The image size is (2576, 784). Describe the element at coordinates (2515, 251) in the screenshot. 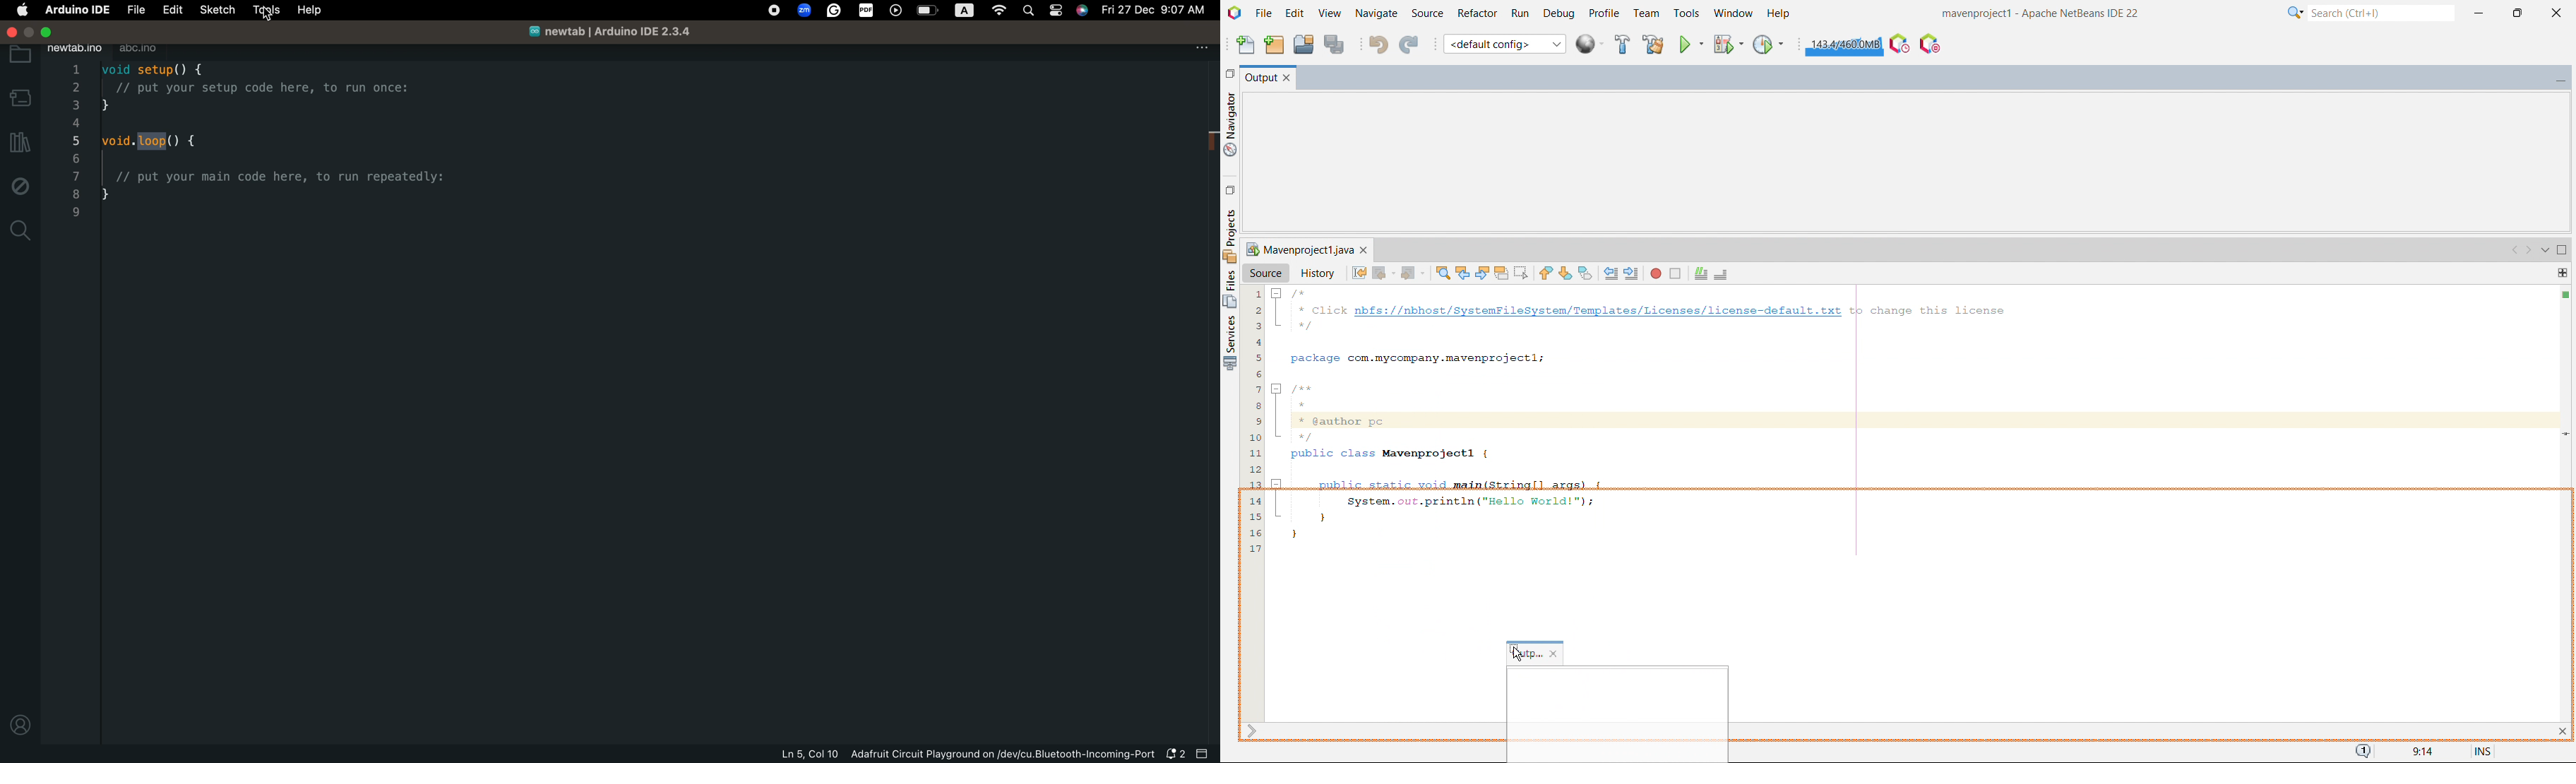

I see `scroll left` at that location.